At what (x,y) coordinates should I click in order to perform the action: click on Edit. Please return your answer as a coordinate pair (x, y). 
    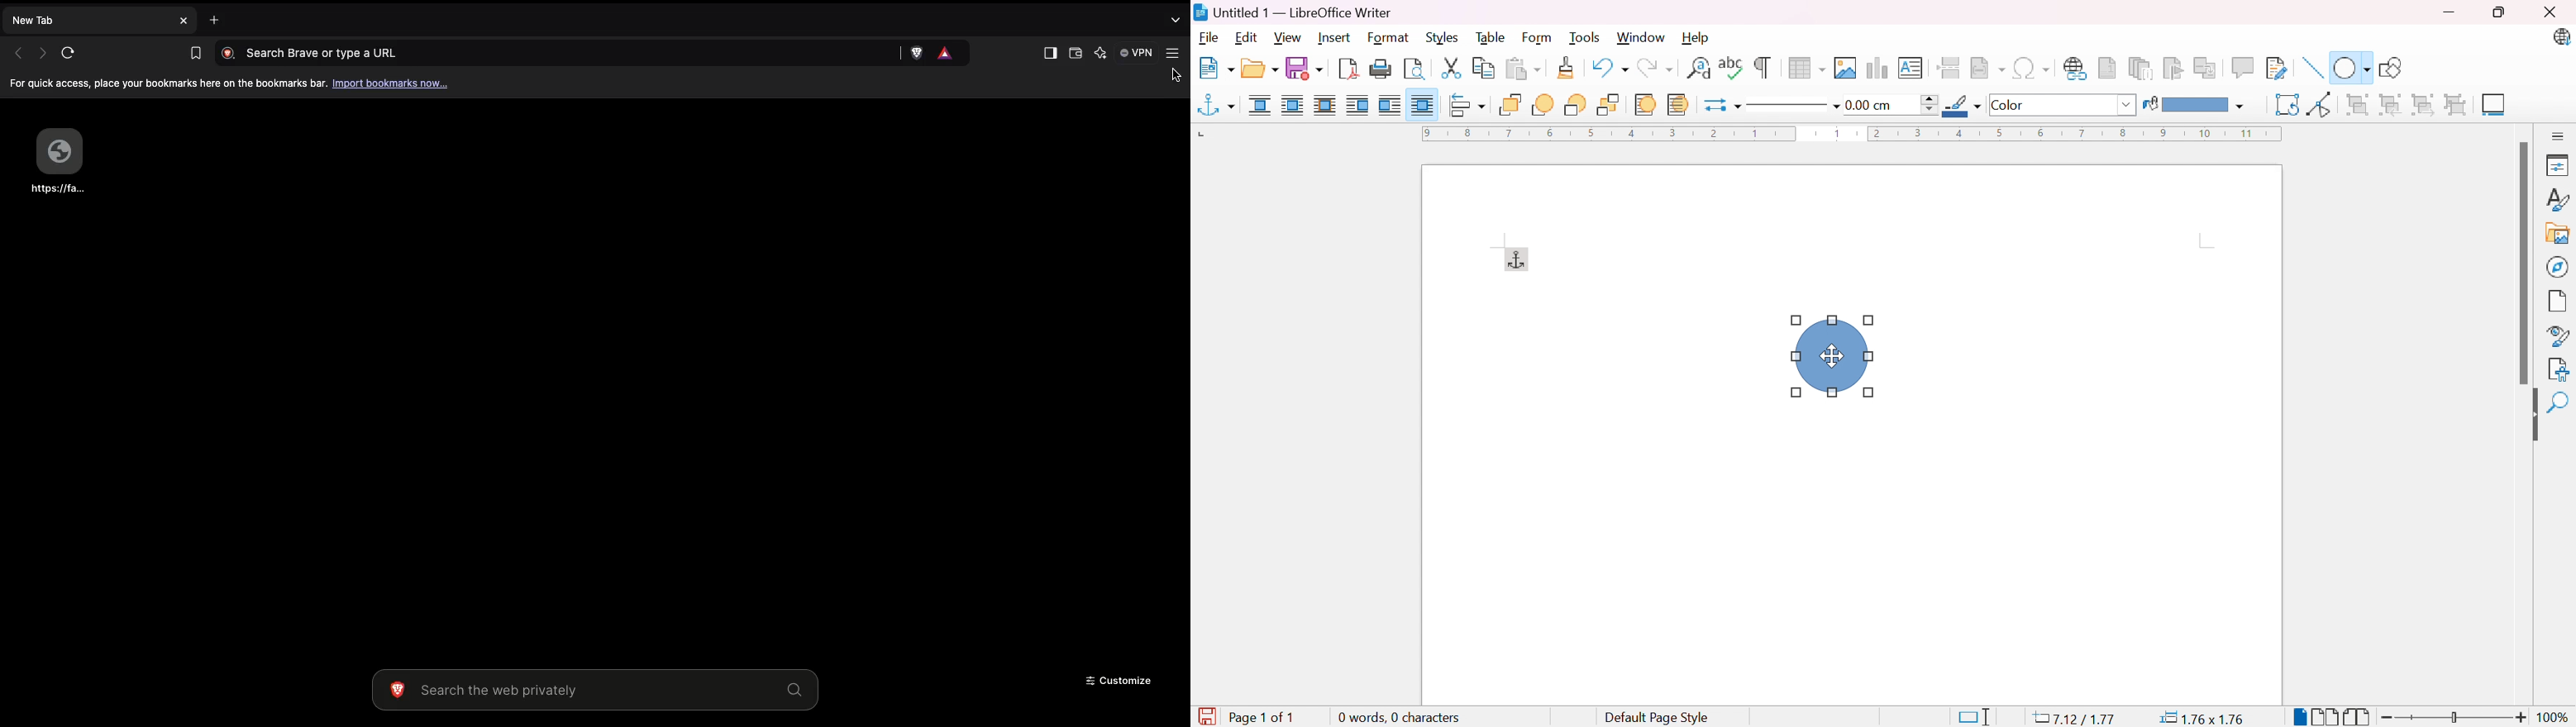
    Looking at the image, I should click on (1247, 39).